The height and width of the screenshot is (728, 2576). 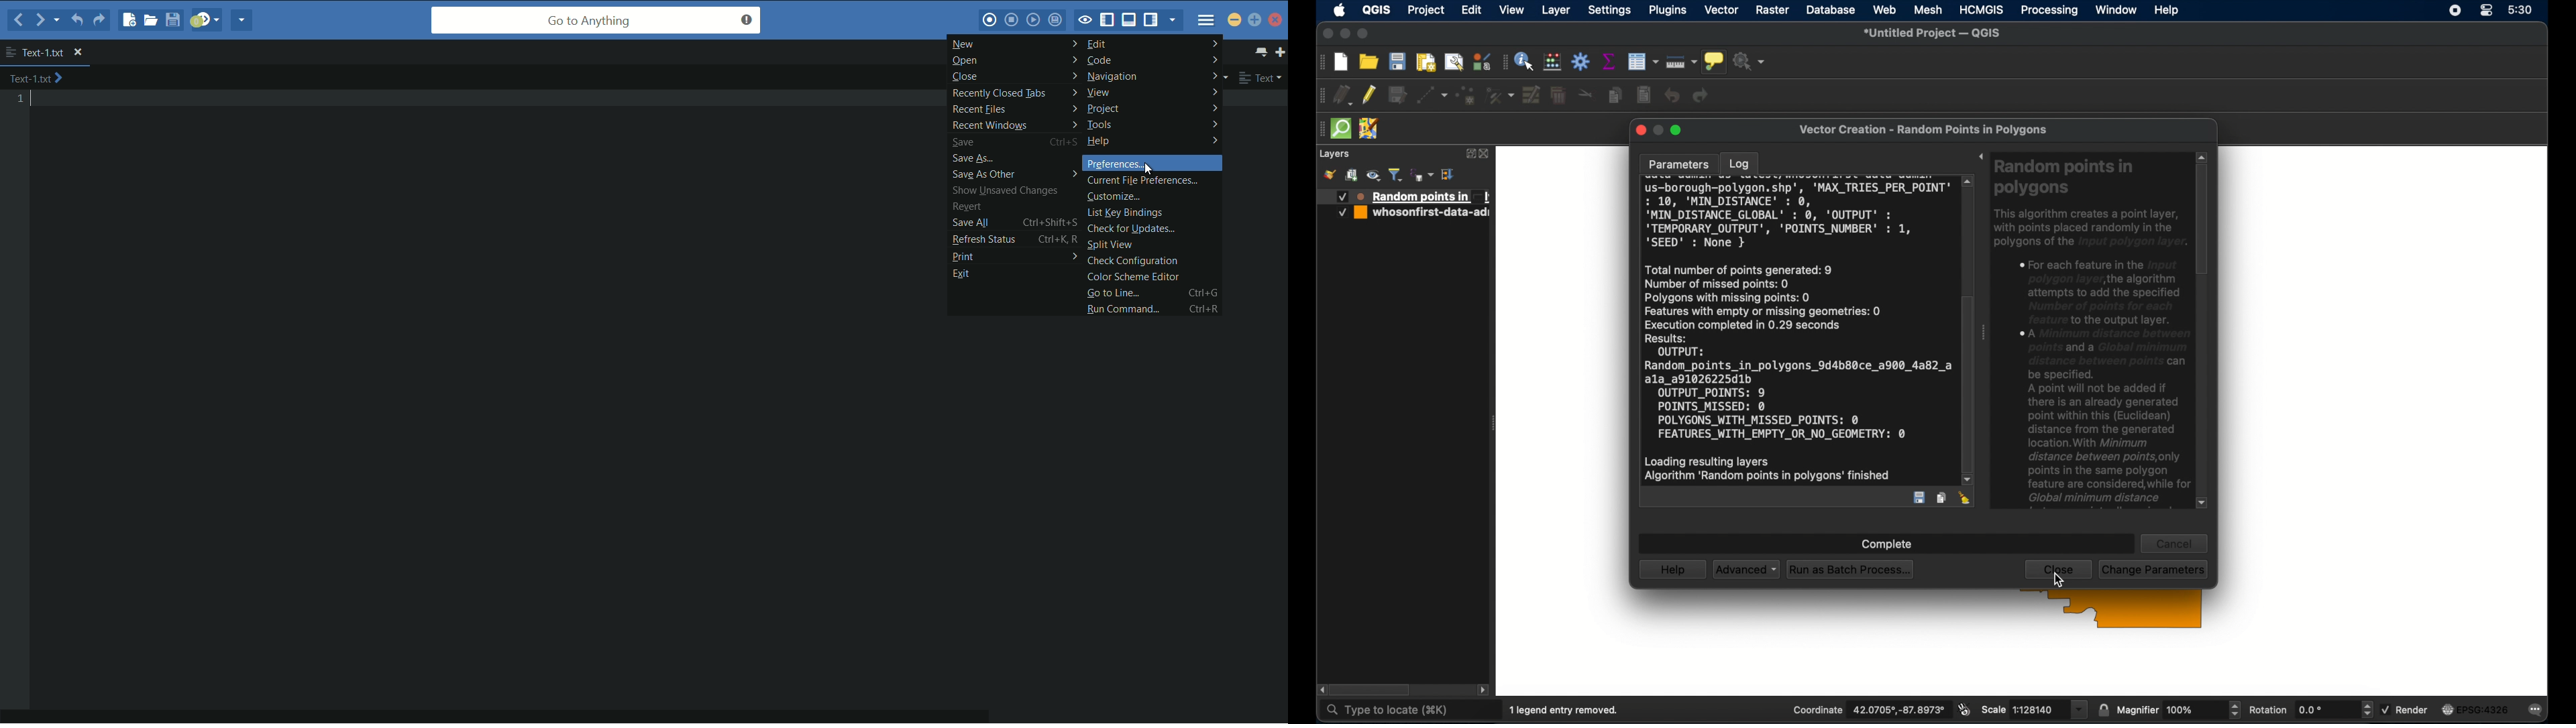 What do you see at coordinates (35, 52) in the screenshot?
I see `text-1.txt` at bounding box center [35, 52].